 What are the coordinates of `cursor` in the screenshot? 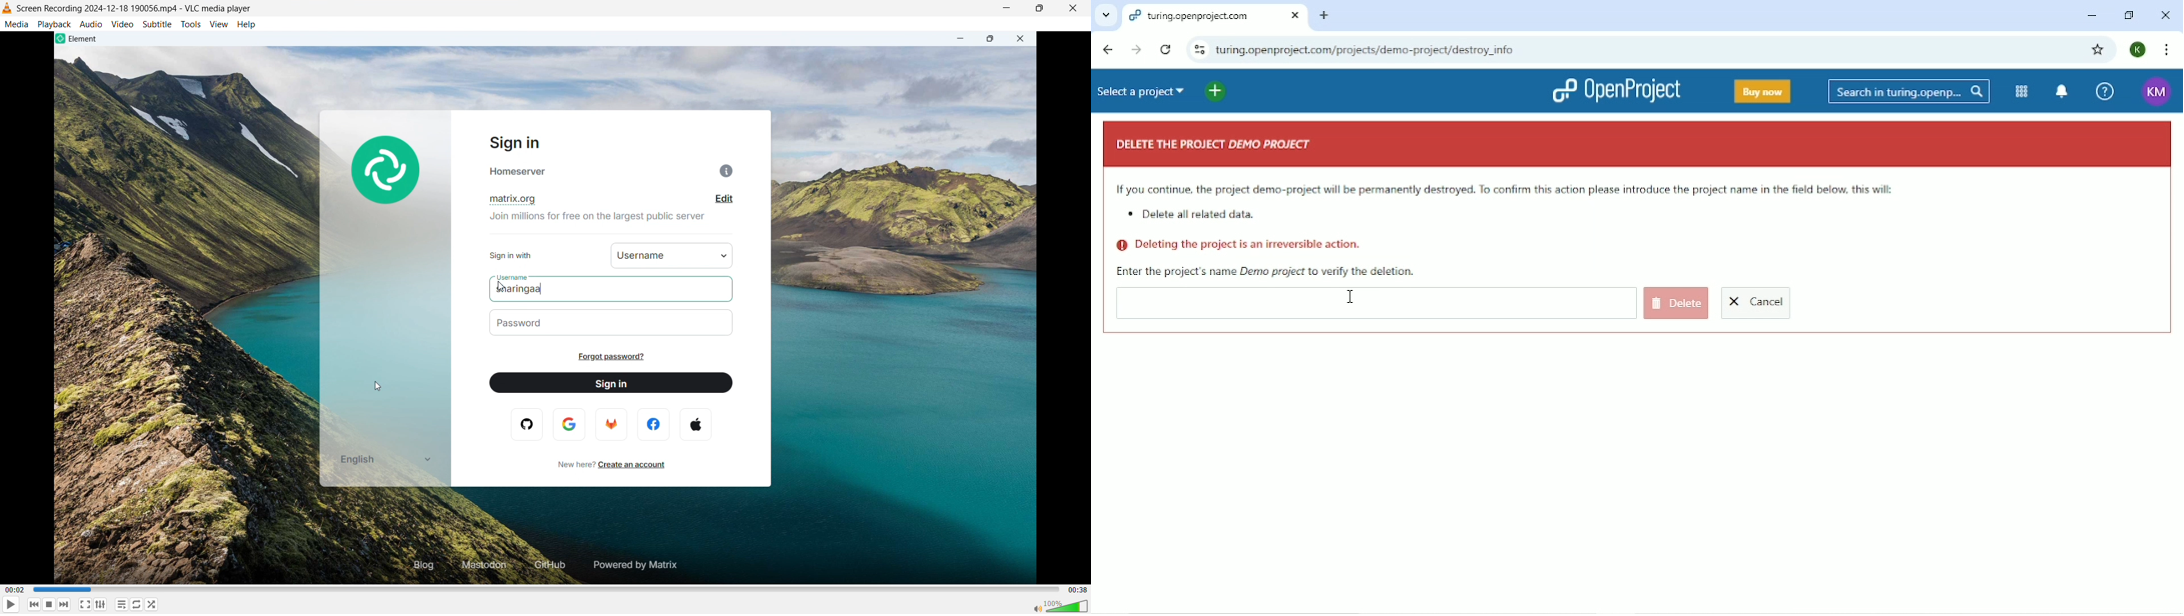 It's located at (501, 287).